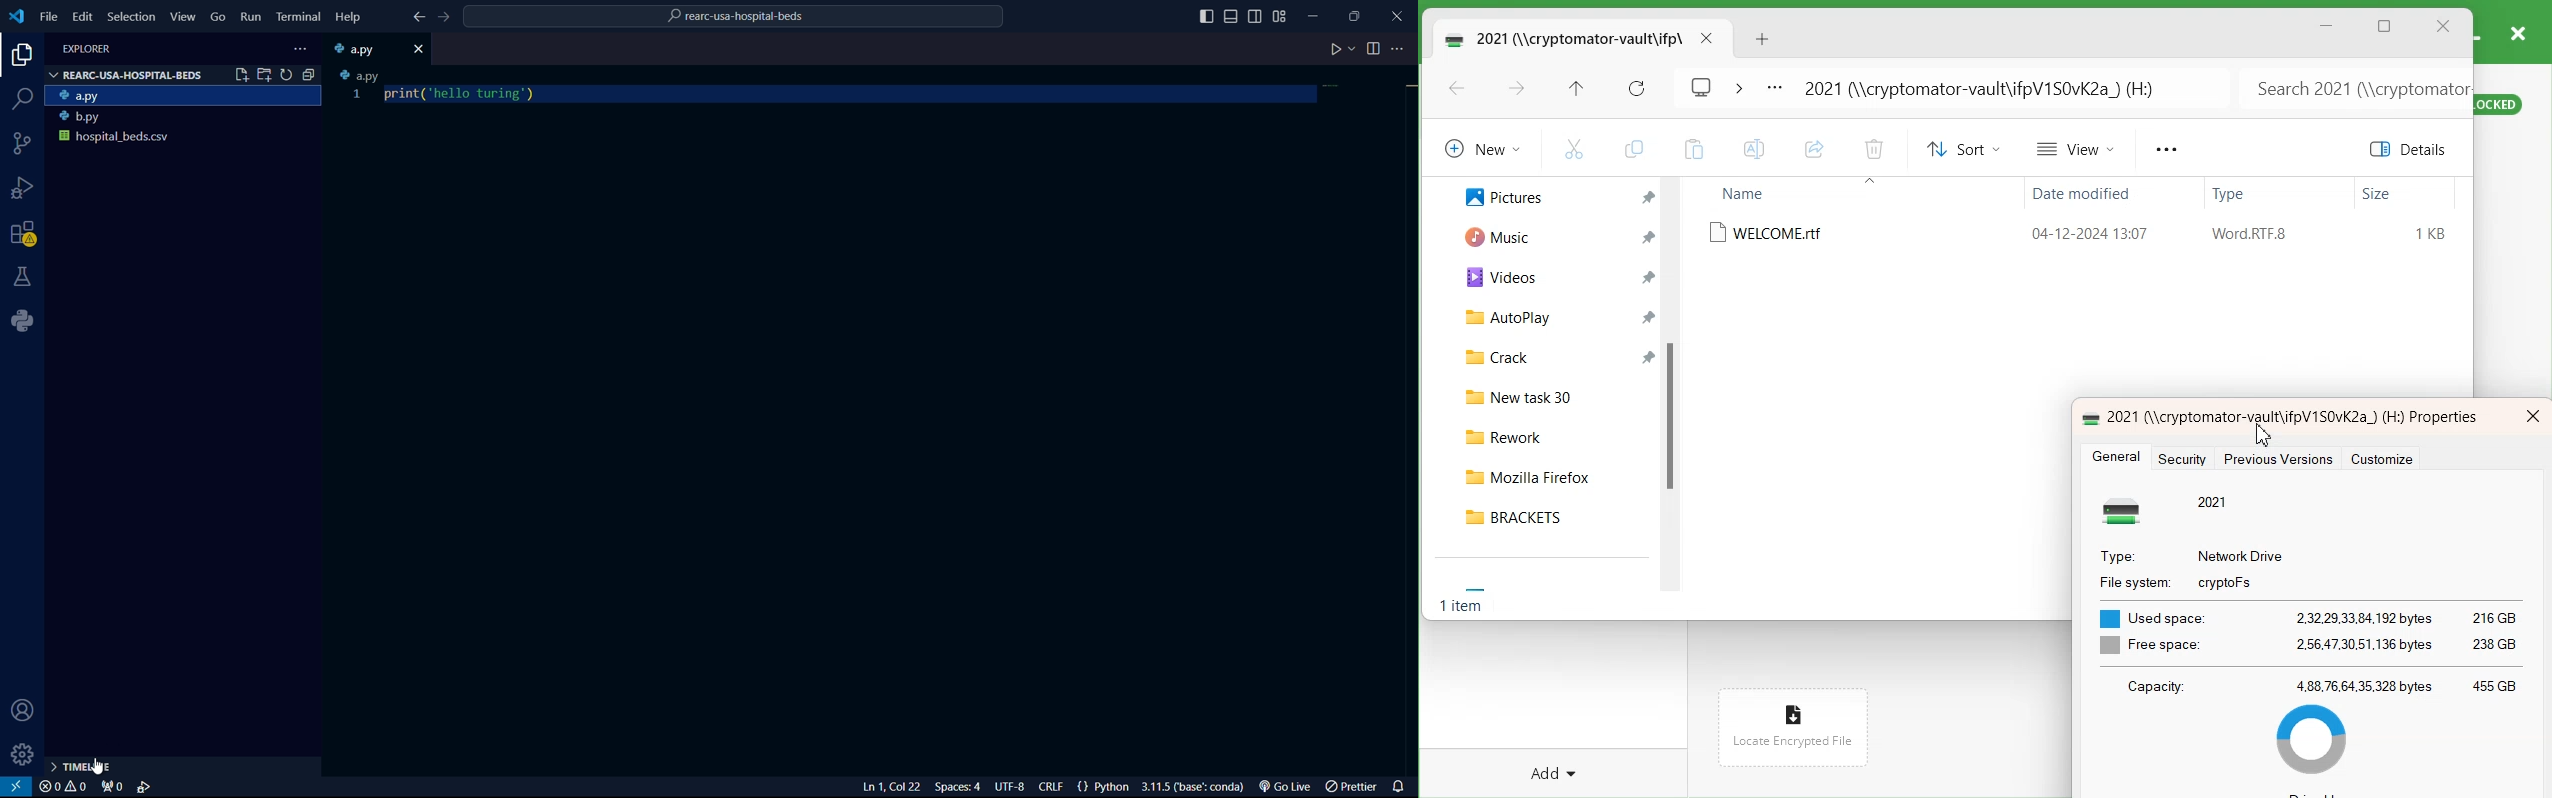 The width and height of the screenshot is (2576, 812). Describe the element at coordinates (2087, 416) in the screenshot. I see `icon` at that location.